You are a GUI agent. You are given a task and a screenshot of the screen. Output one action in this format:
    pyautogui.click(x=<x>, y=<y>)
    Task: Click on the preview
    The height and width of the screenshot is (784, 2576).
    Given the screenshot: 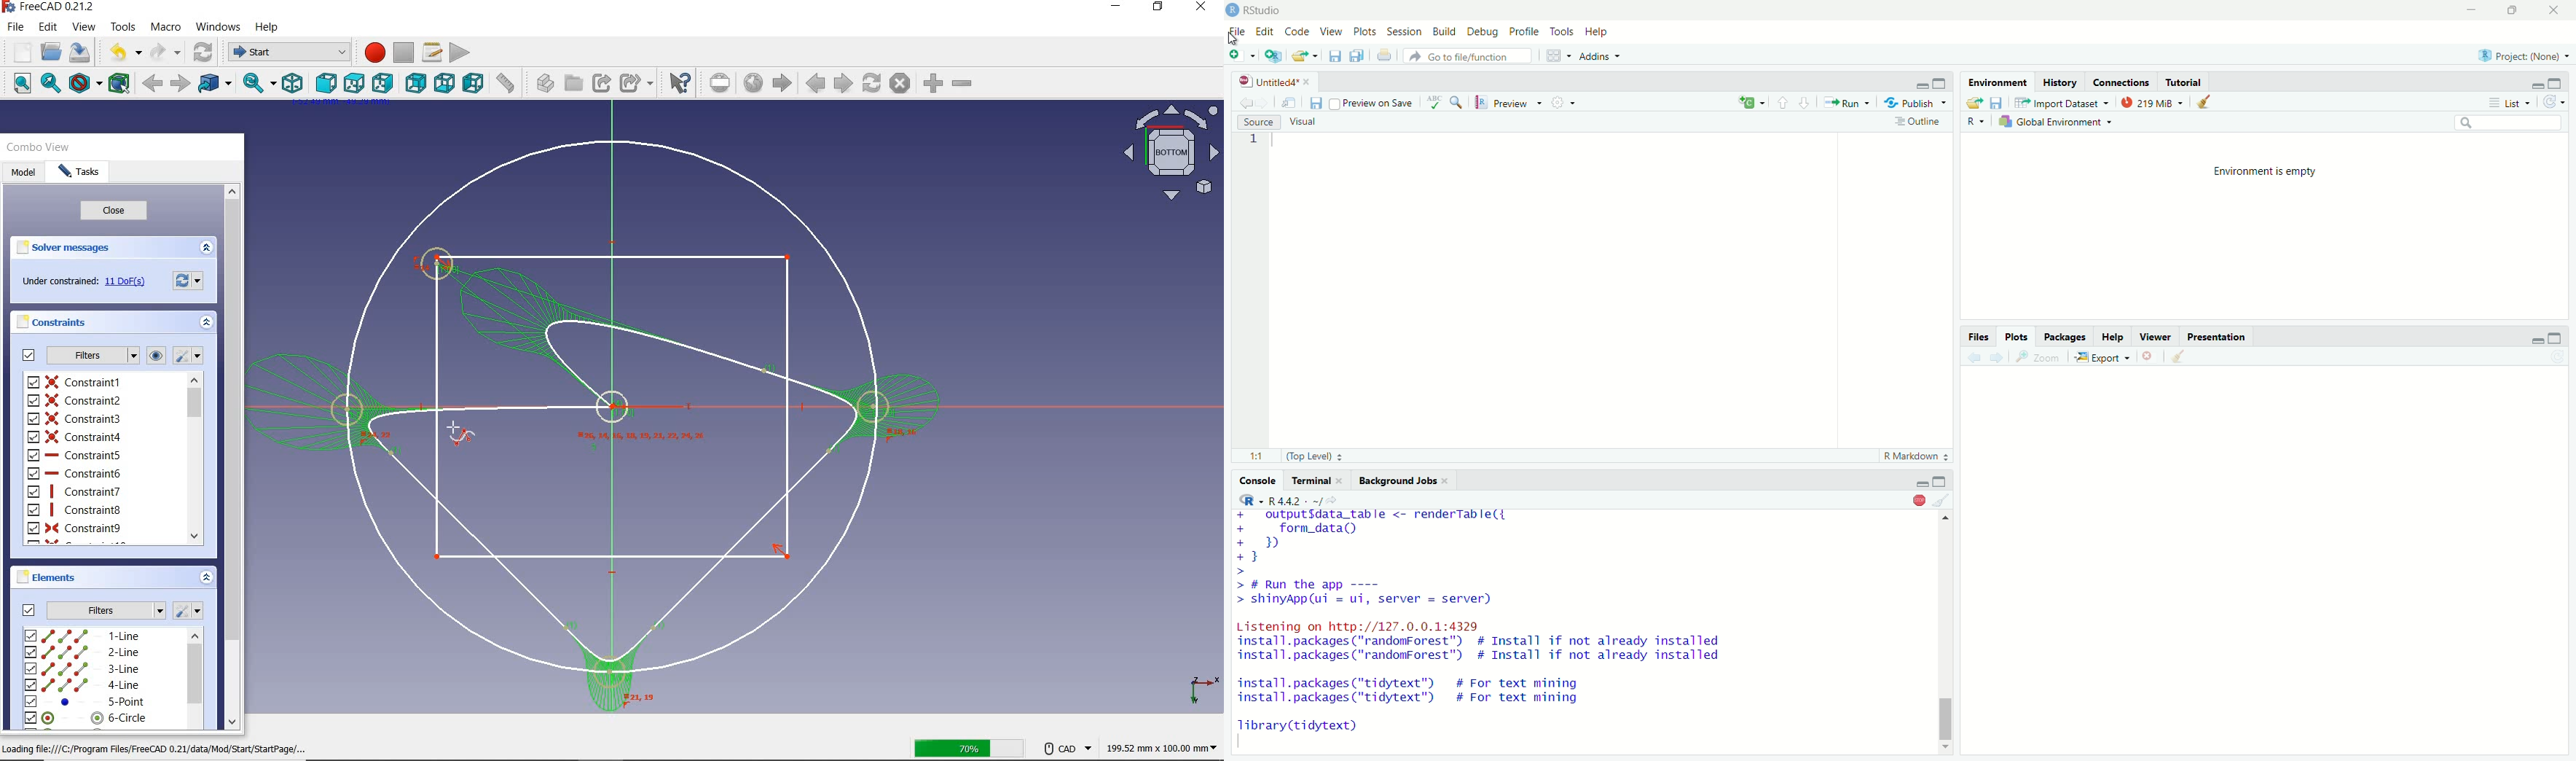 What is the action you would take?
    pyautogui.click(x=1510, y=101)
    